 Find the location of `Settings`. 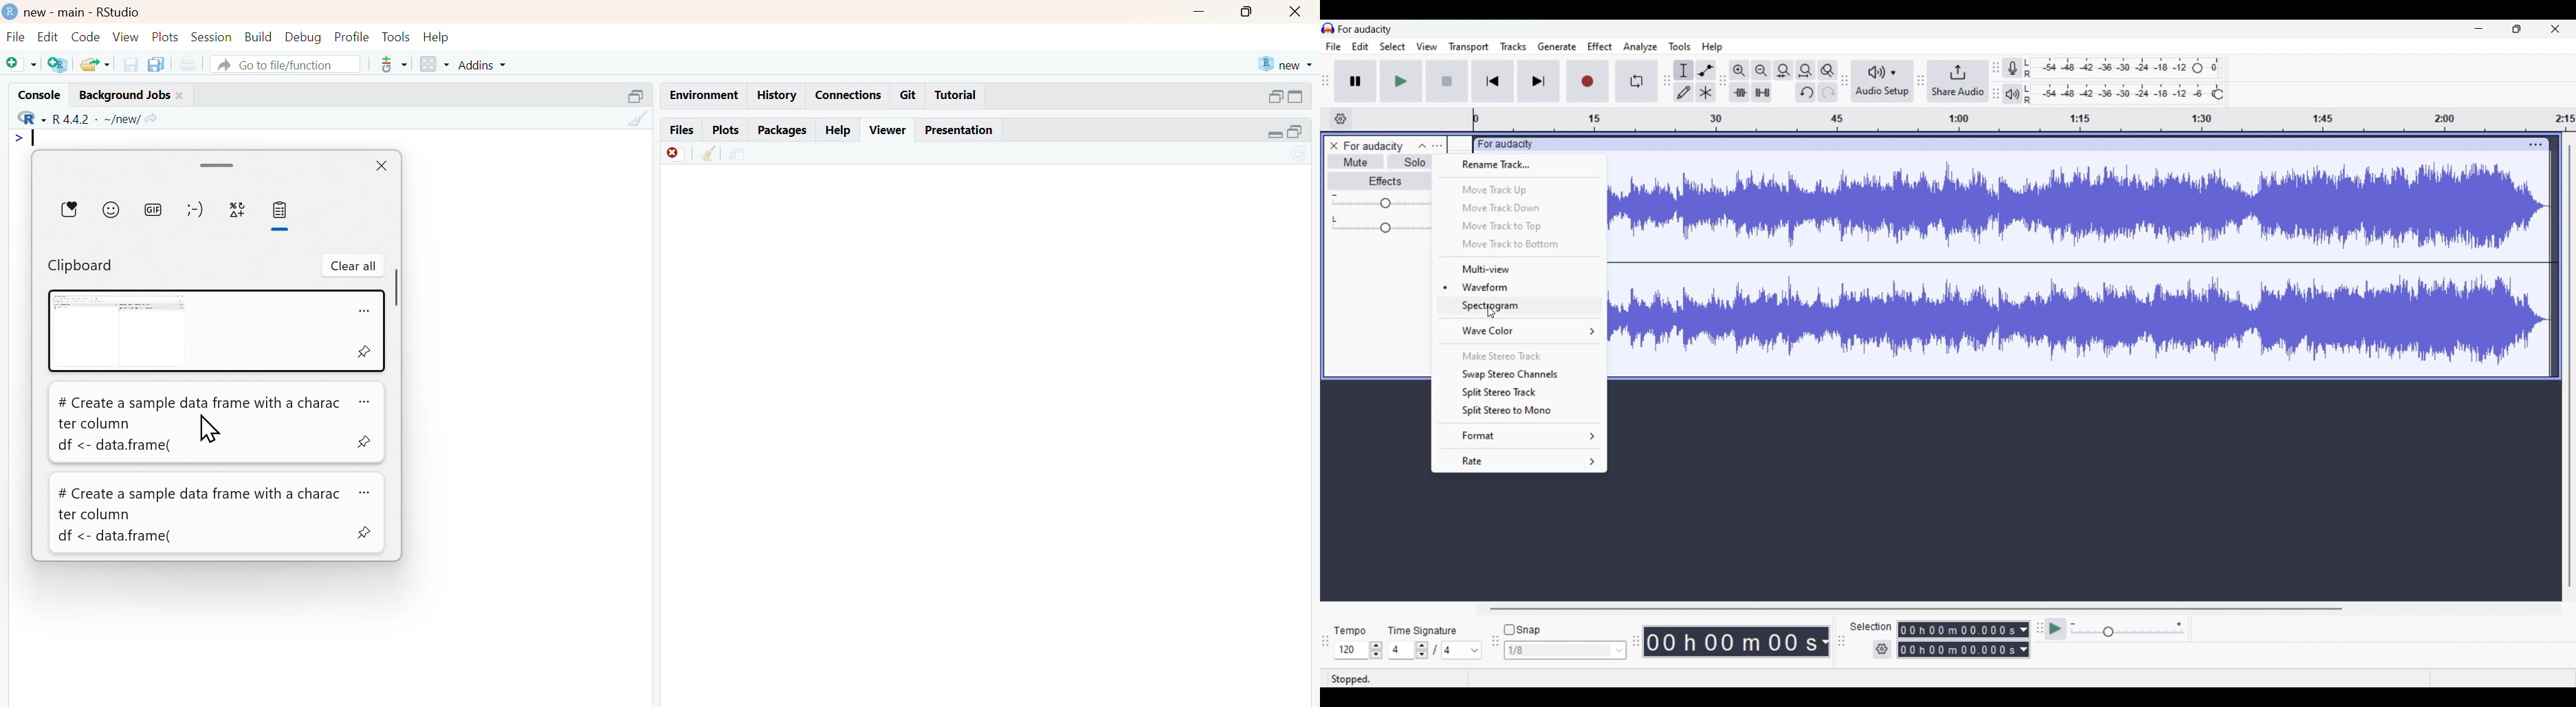

Settings is located at coordinates (1882, 649).